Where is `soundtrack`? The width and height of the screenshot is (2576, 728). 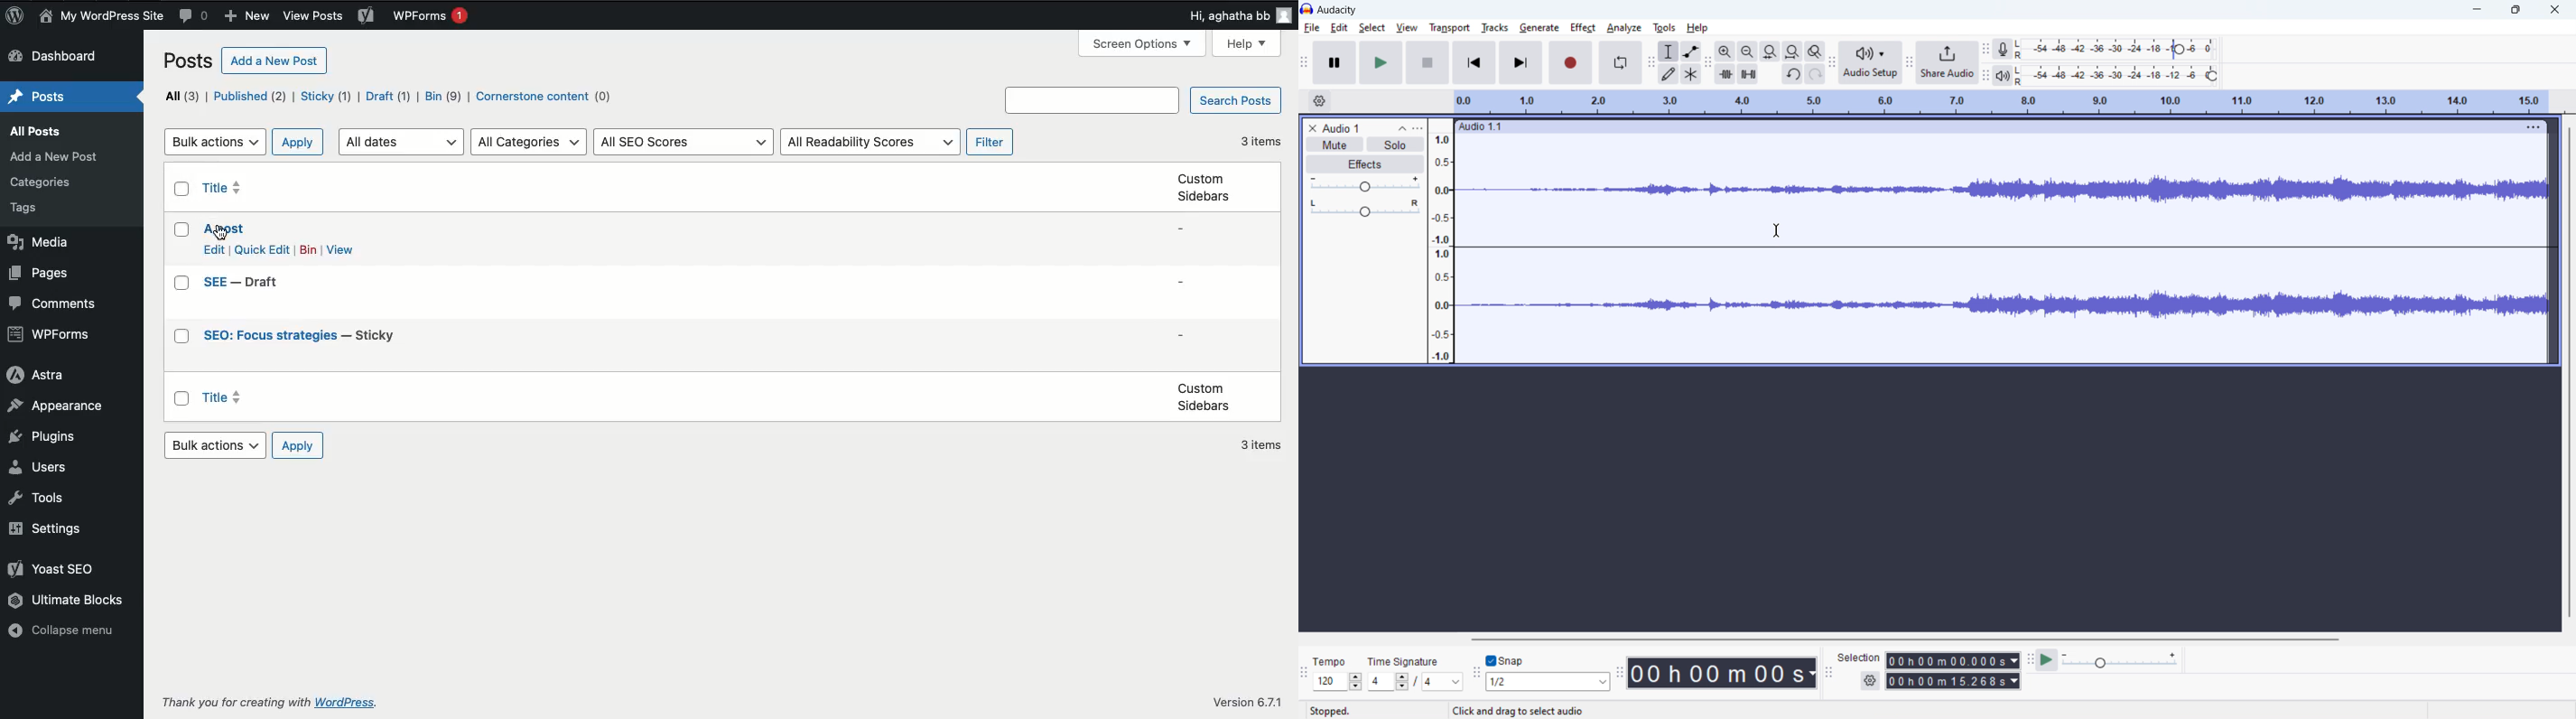
soundtrack is located at coordinates (2005, 302).